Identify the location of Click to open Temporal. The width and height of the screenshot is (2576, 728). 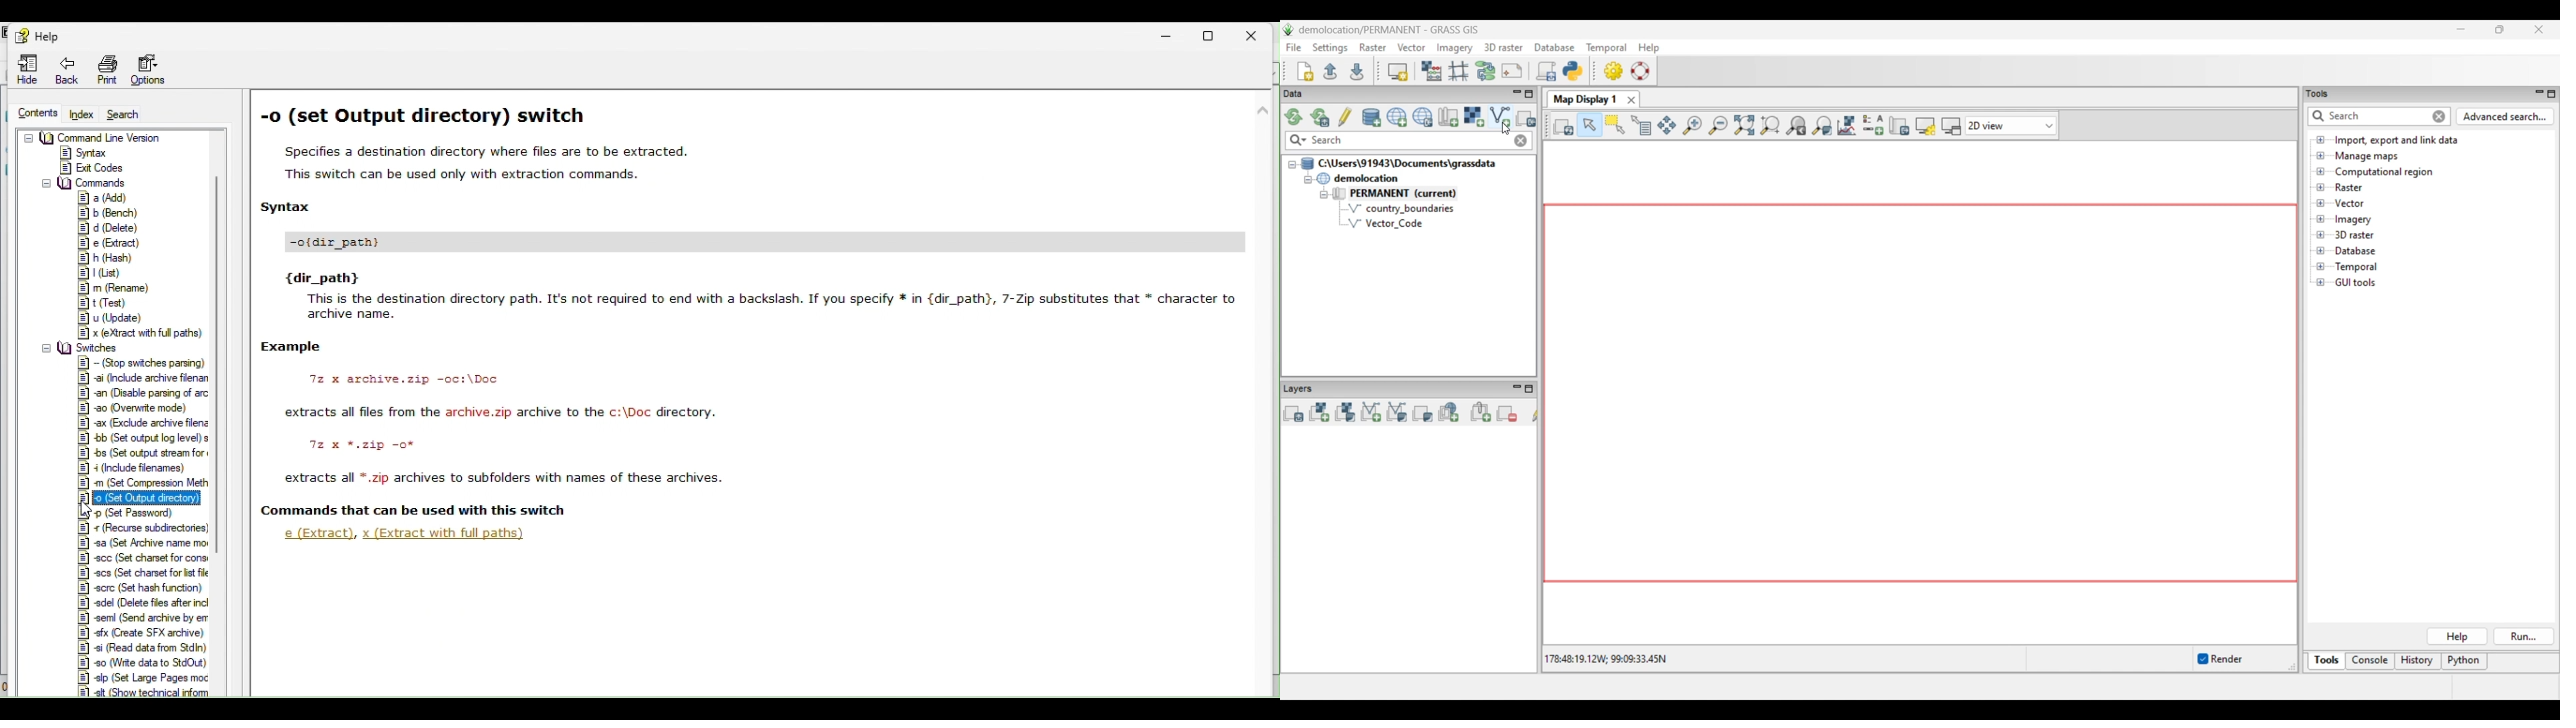
(2321, 267).